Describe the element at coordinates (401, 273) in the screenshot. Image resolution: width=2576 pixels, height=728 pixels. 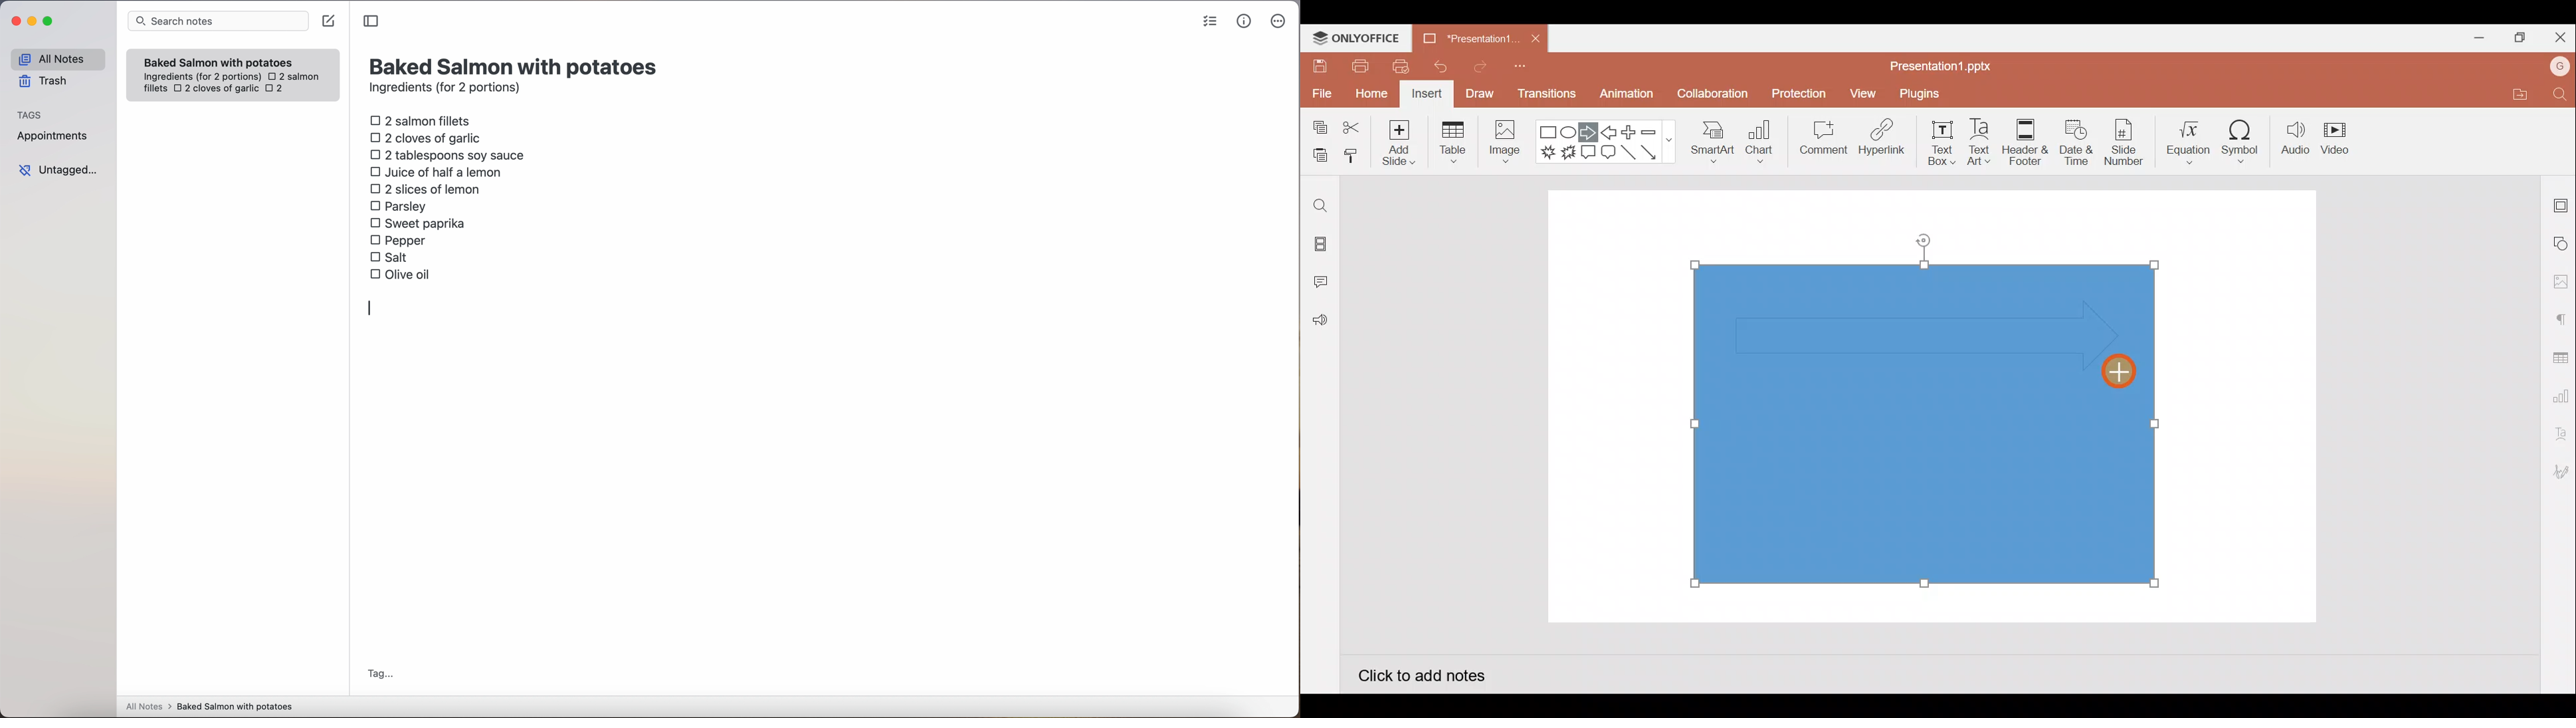
I see `olive oil` at that location.